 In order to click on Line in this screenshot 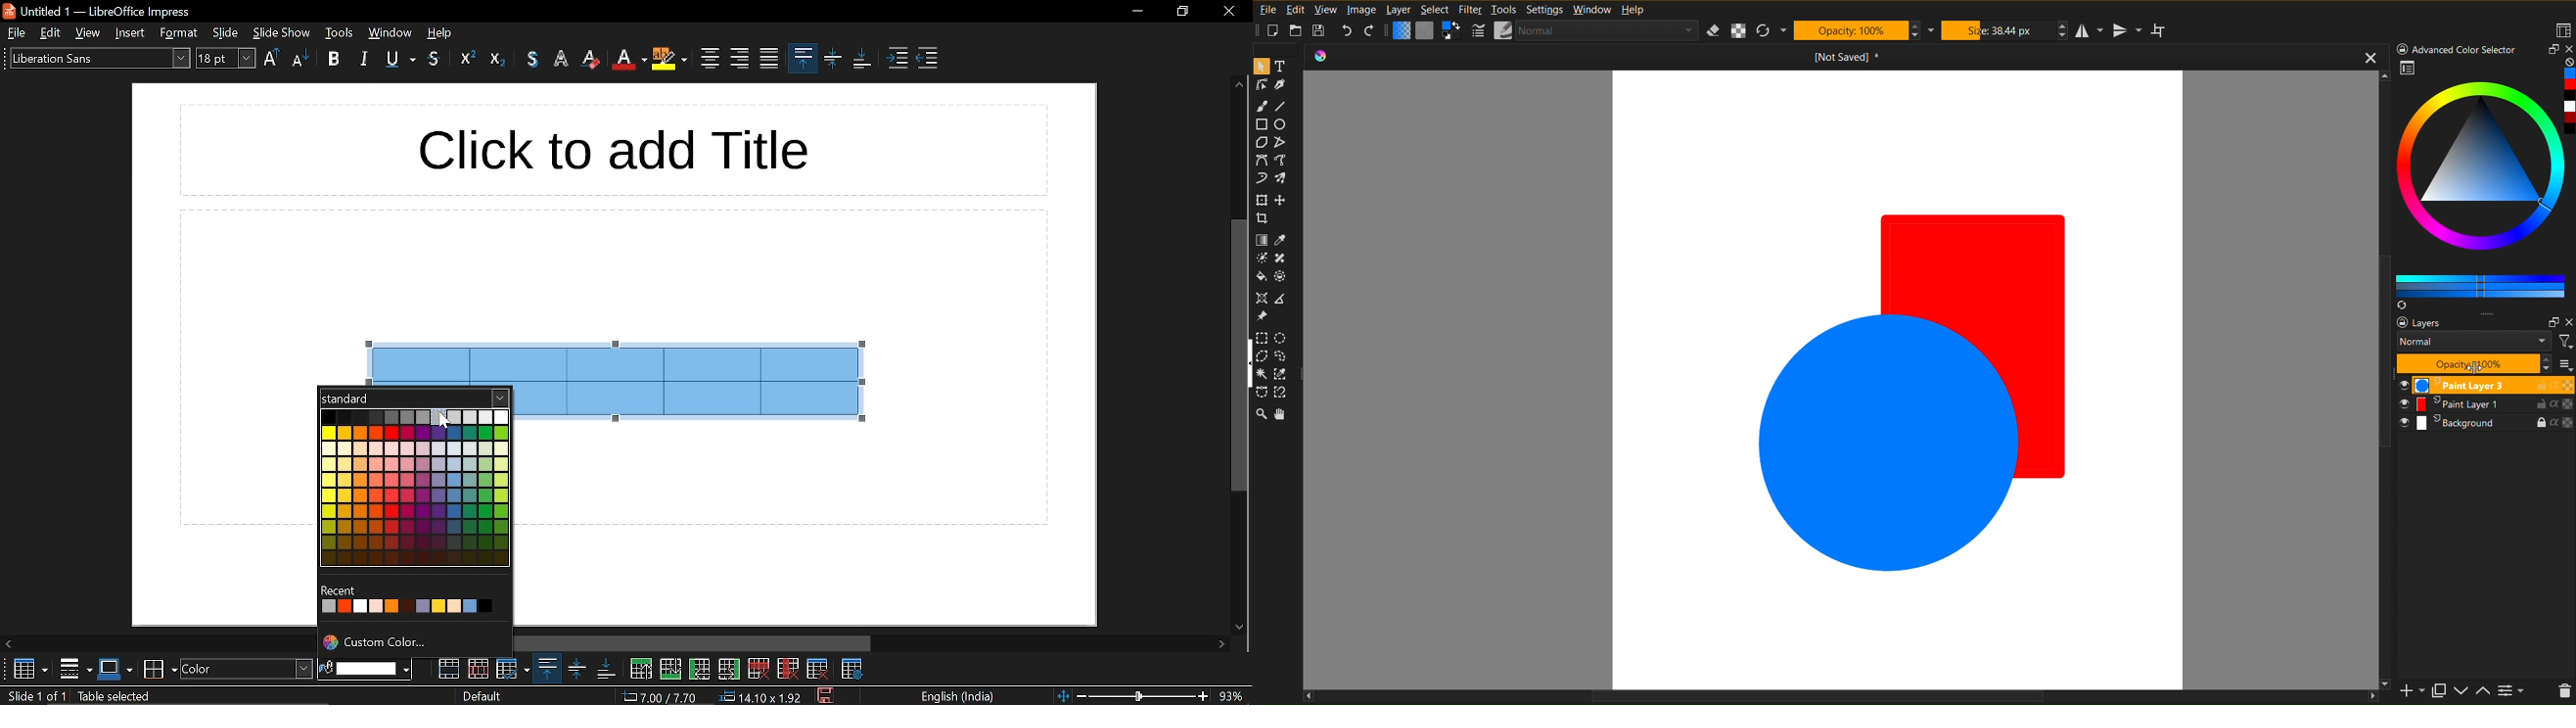, I will do `click(1287, 106)`.